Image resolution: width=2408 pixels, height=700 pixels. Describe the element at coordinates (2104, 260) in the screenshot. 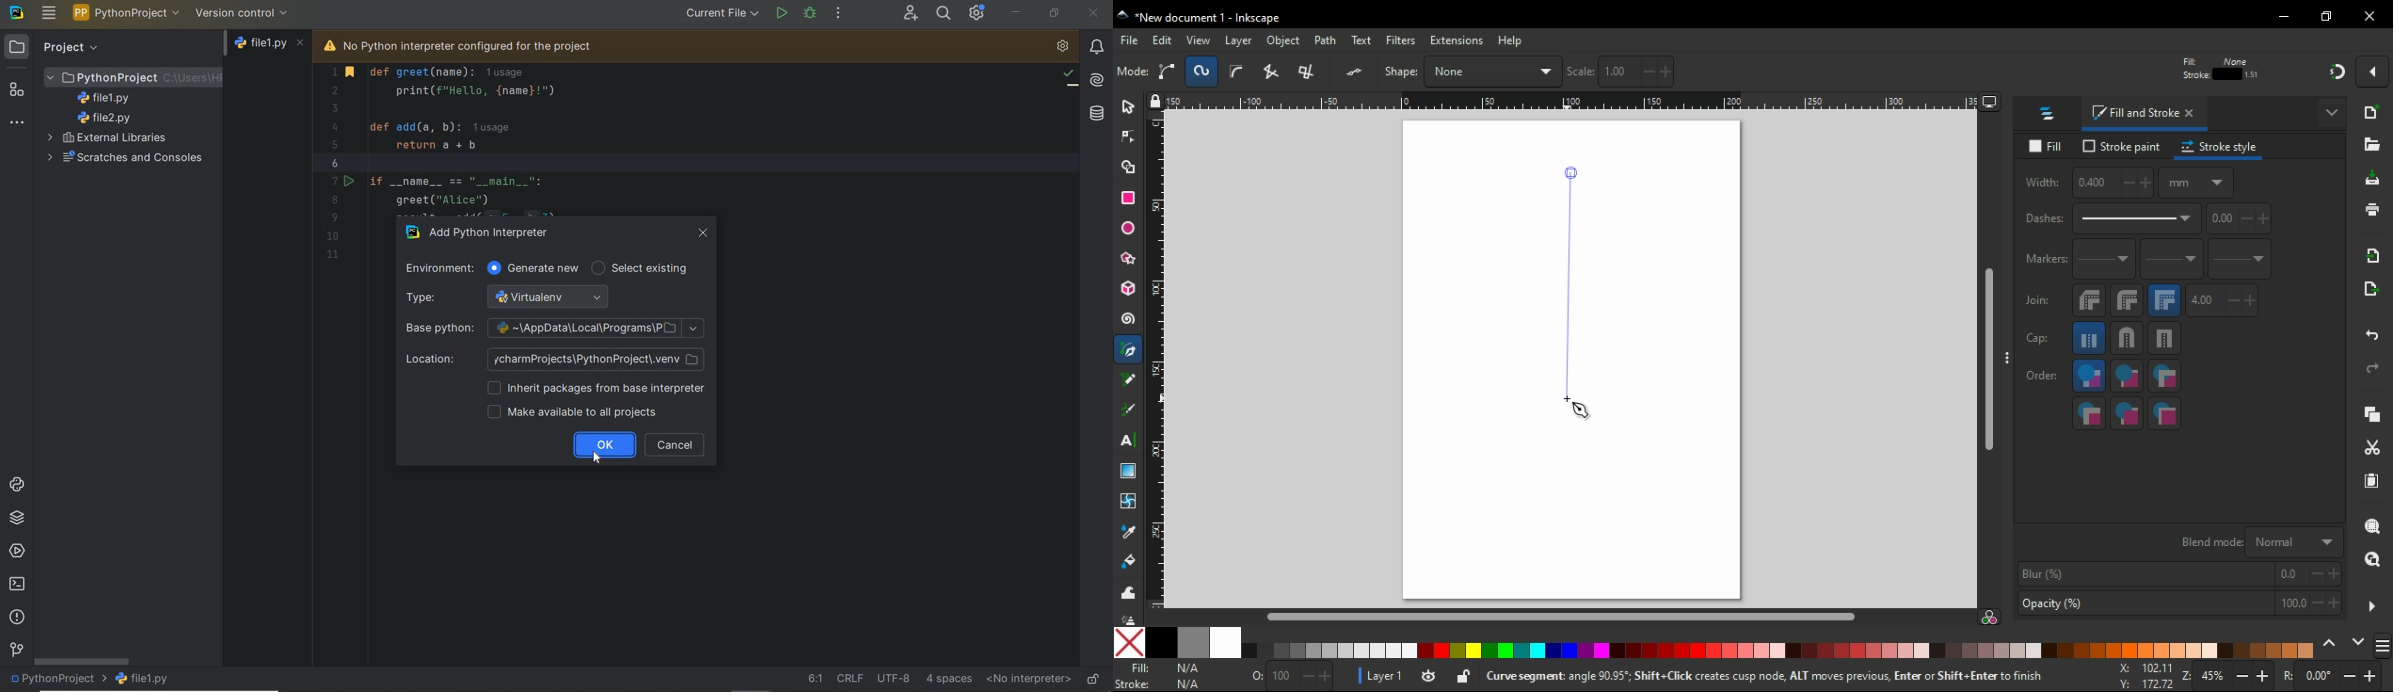

I see `start markers` at that location.